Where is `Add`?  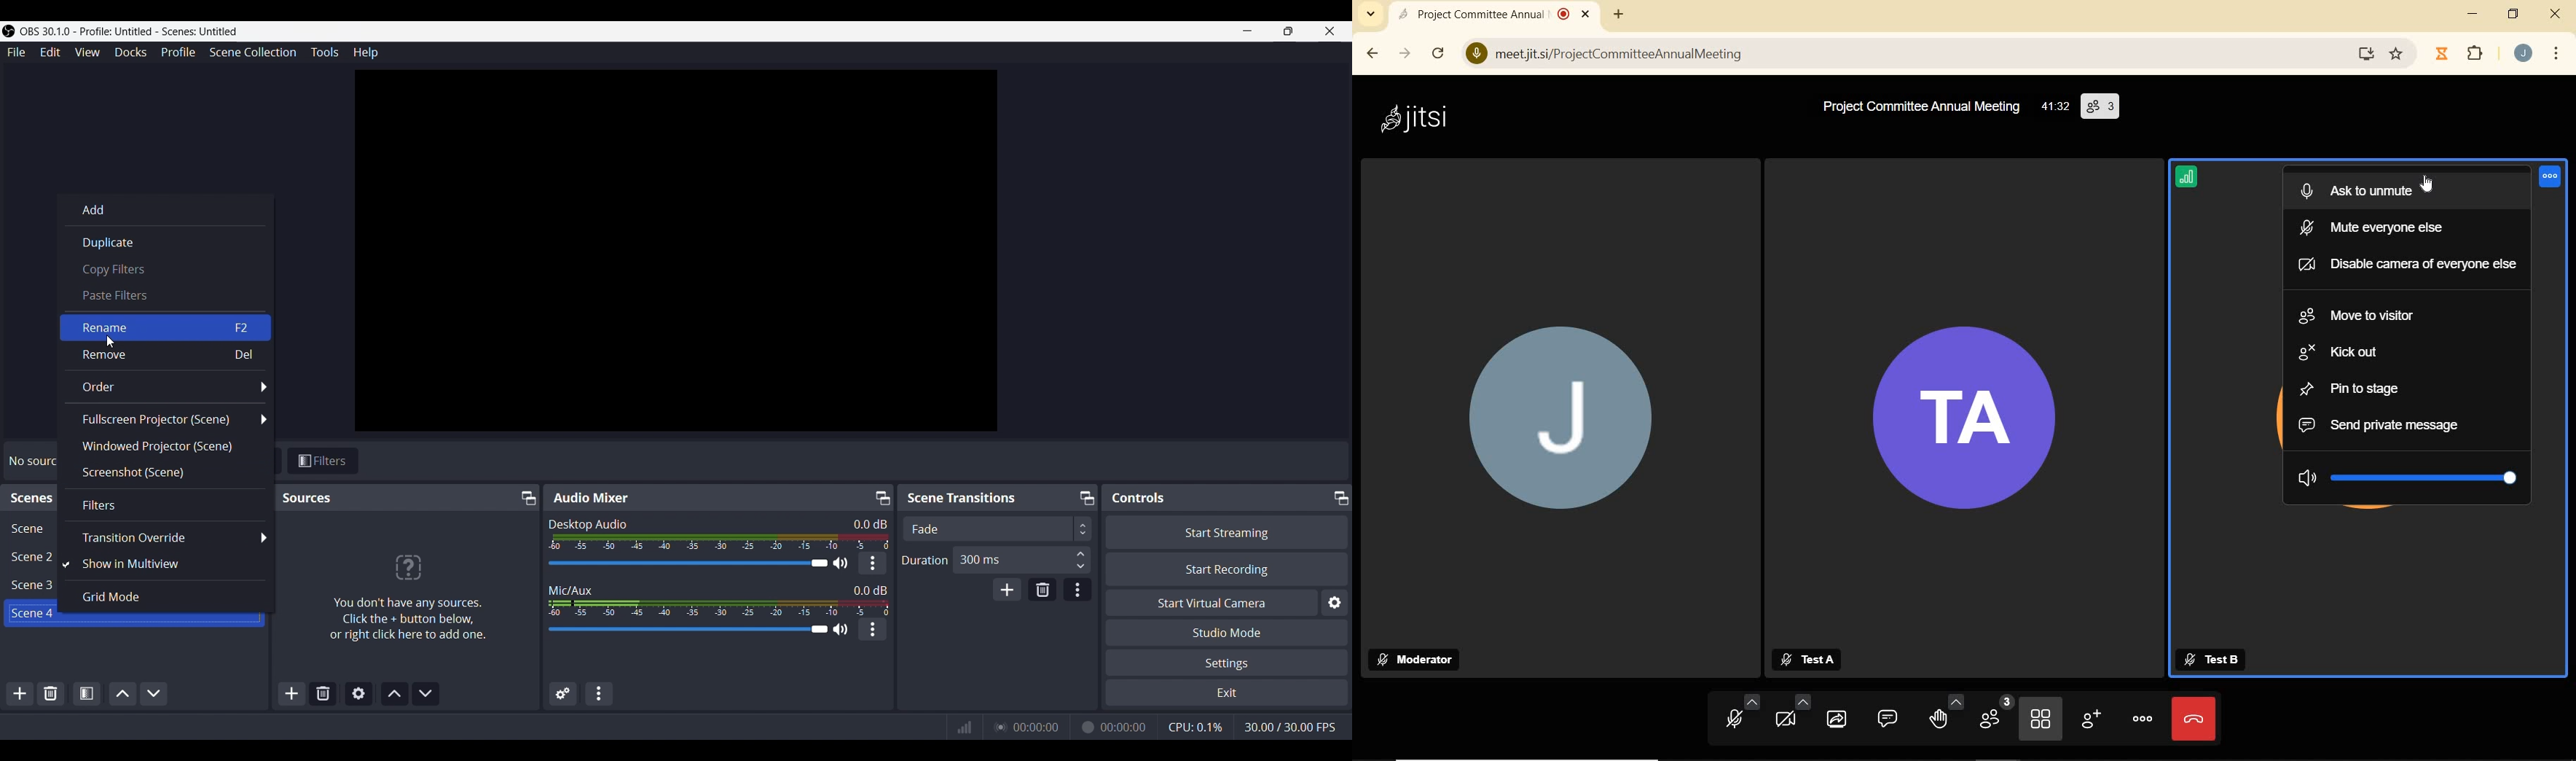 Add is located at coordinates (92, 209).